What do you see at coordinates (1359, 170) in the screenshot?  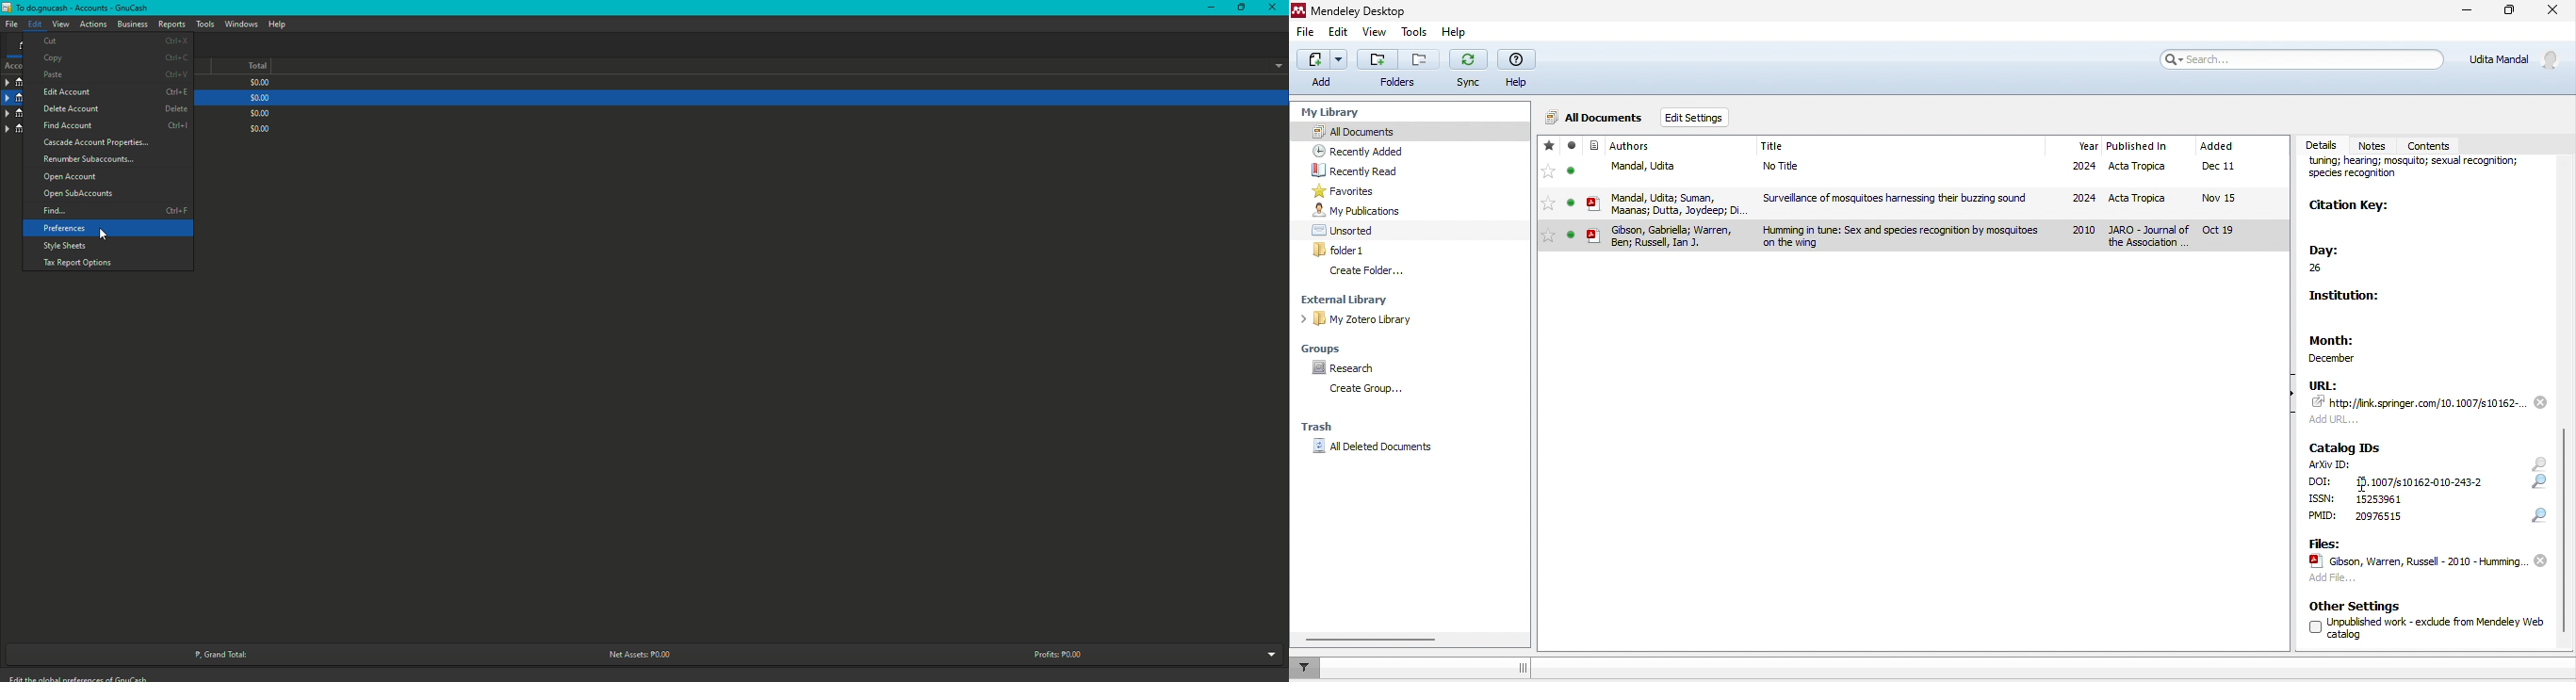 I see `recently read` at bounding box center [1359, 170].